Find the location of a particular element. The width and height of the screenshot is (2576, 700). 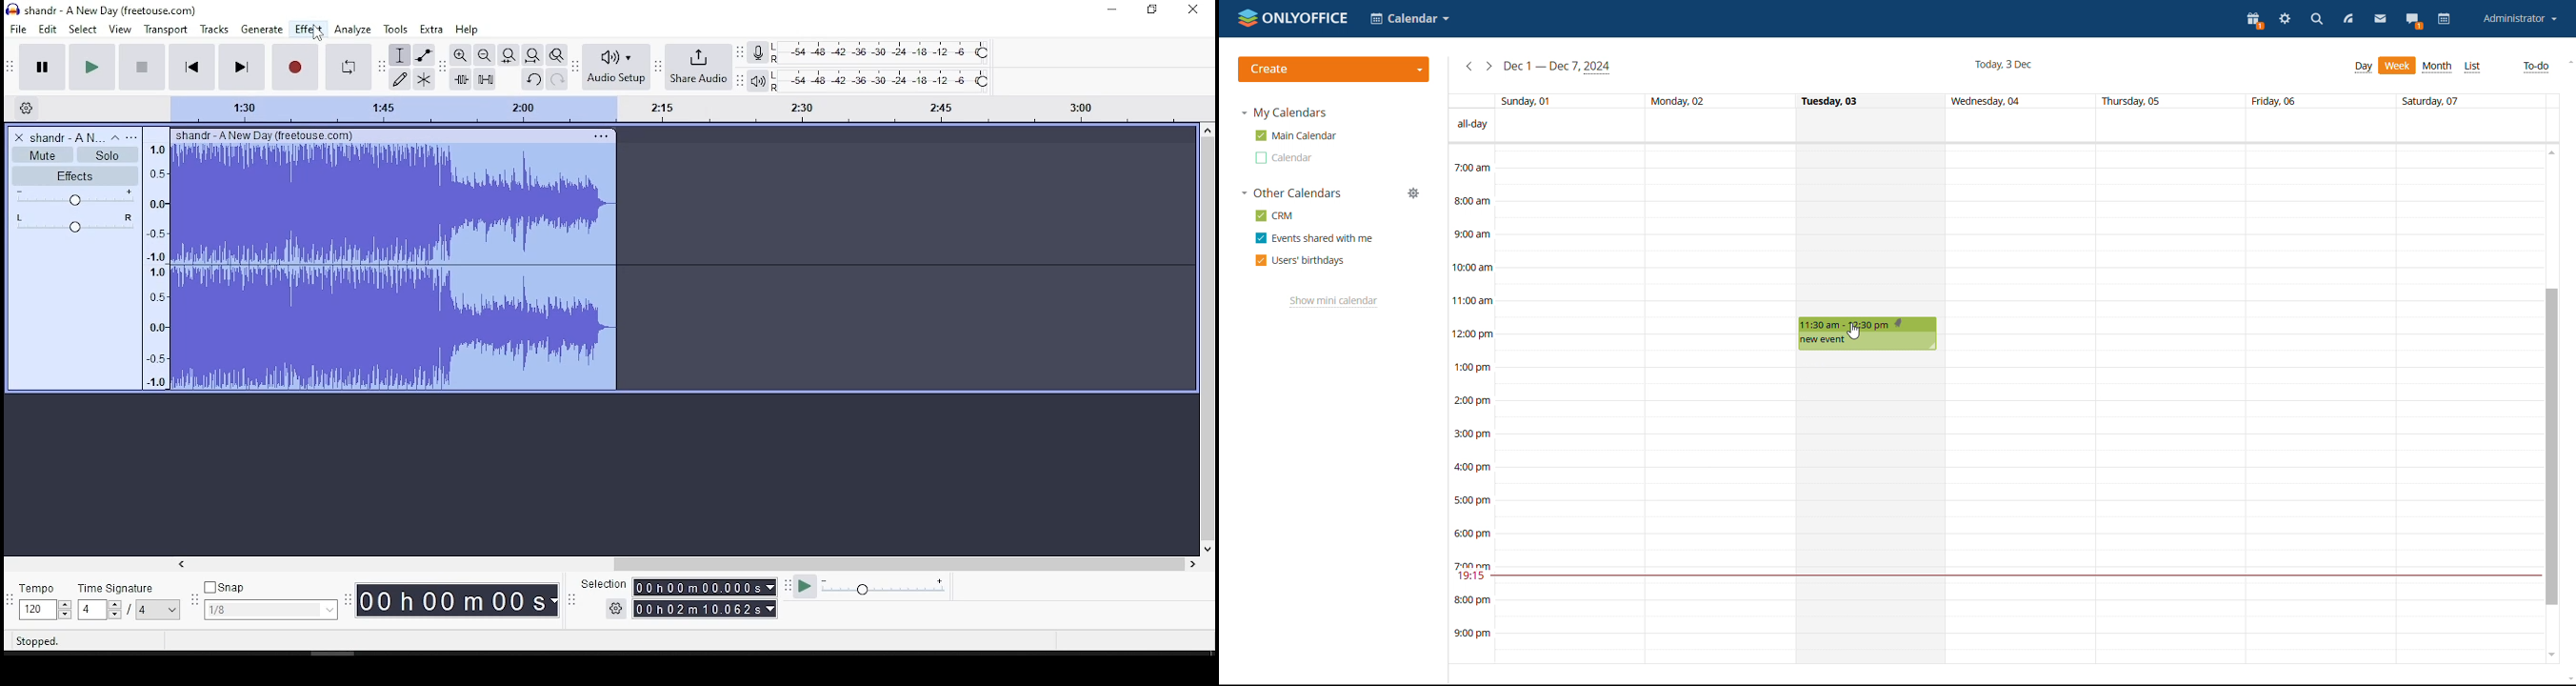

tempo is located at coordinates (44, 600).